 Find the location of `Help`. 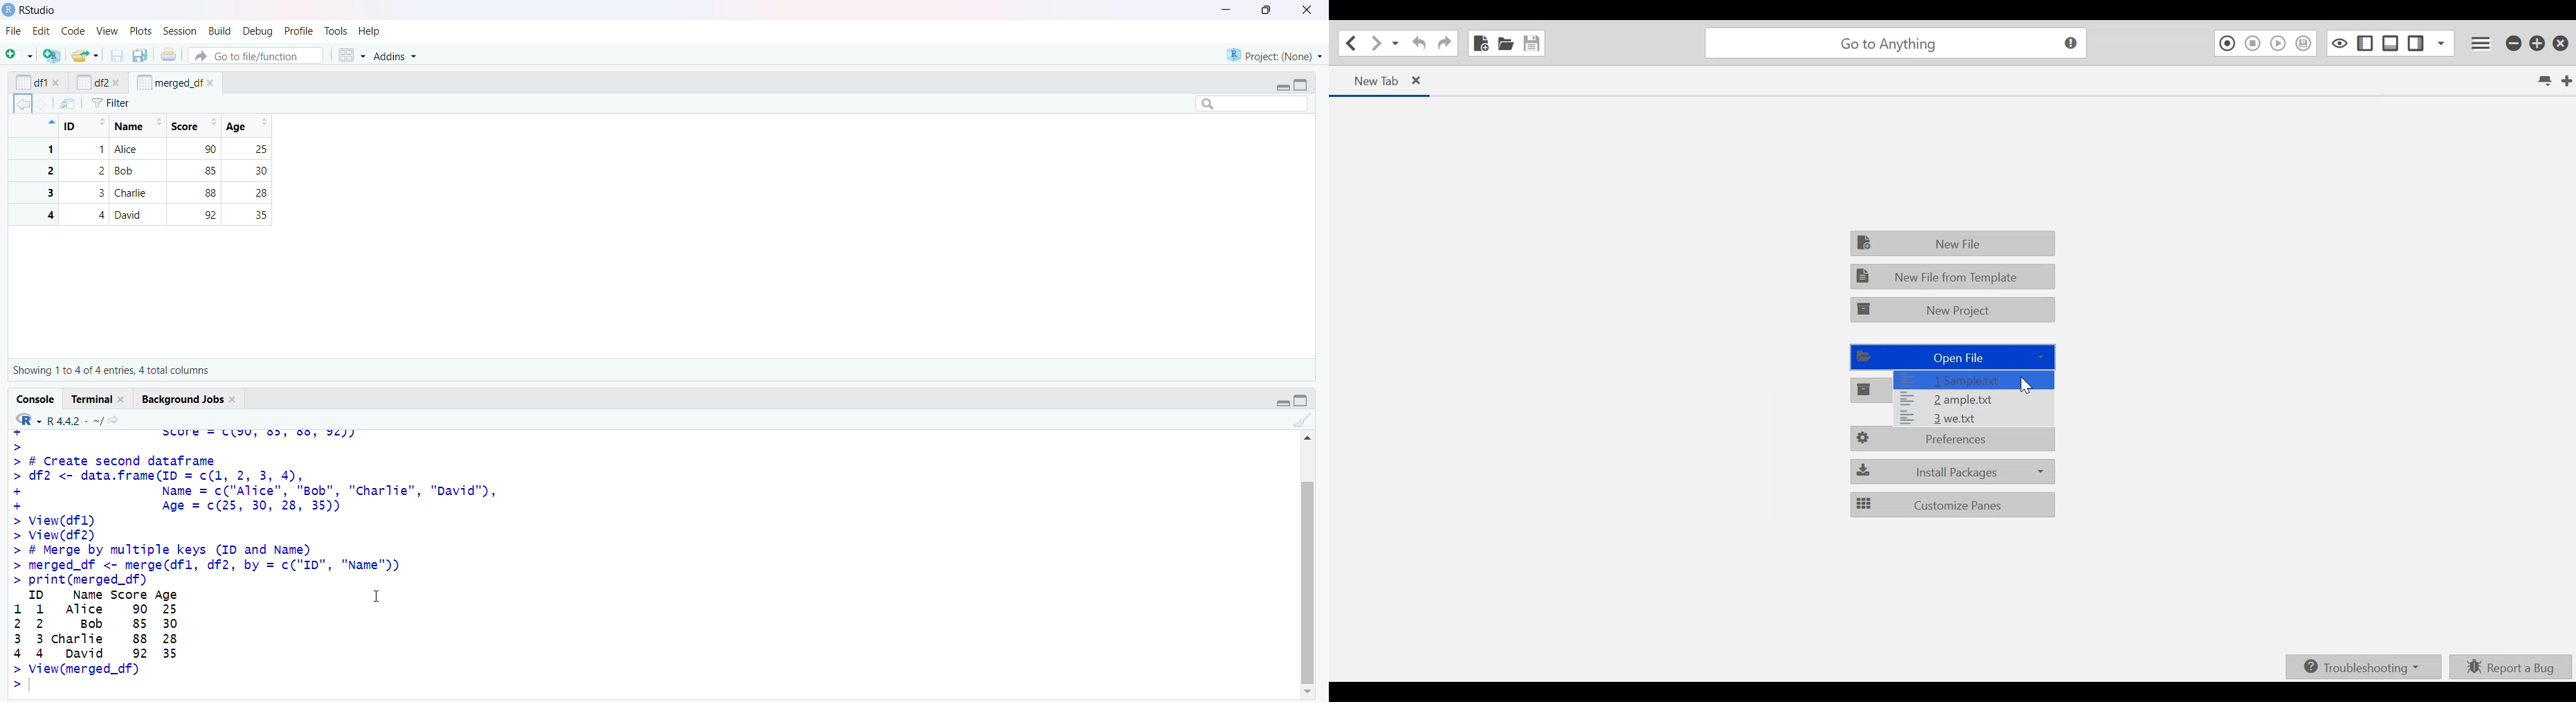

Help is located at coordinates (369, 30).